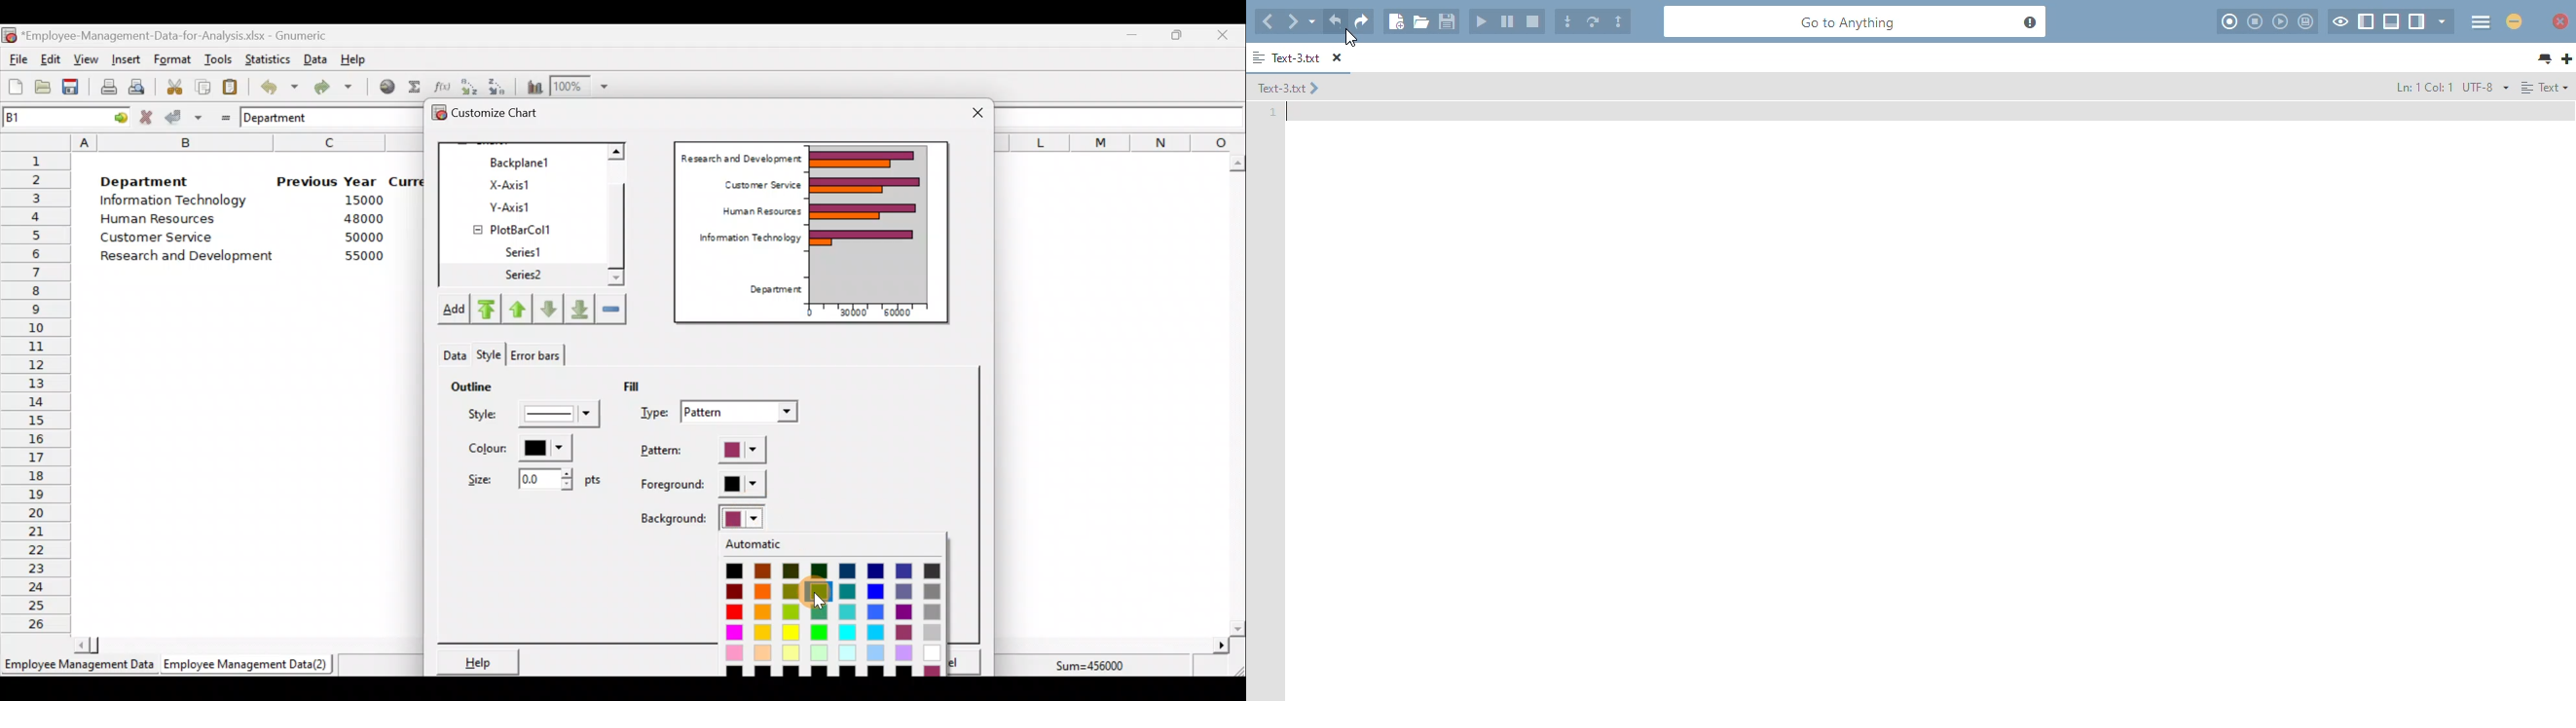  Describe the element at coordinates (108, 86) in the screenshot. I see `Print current file` at that location.